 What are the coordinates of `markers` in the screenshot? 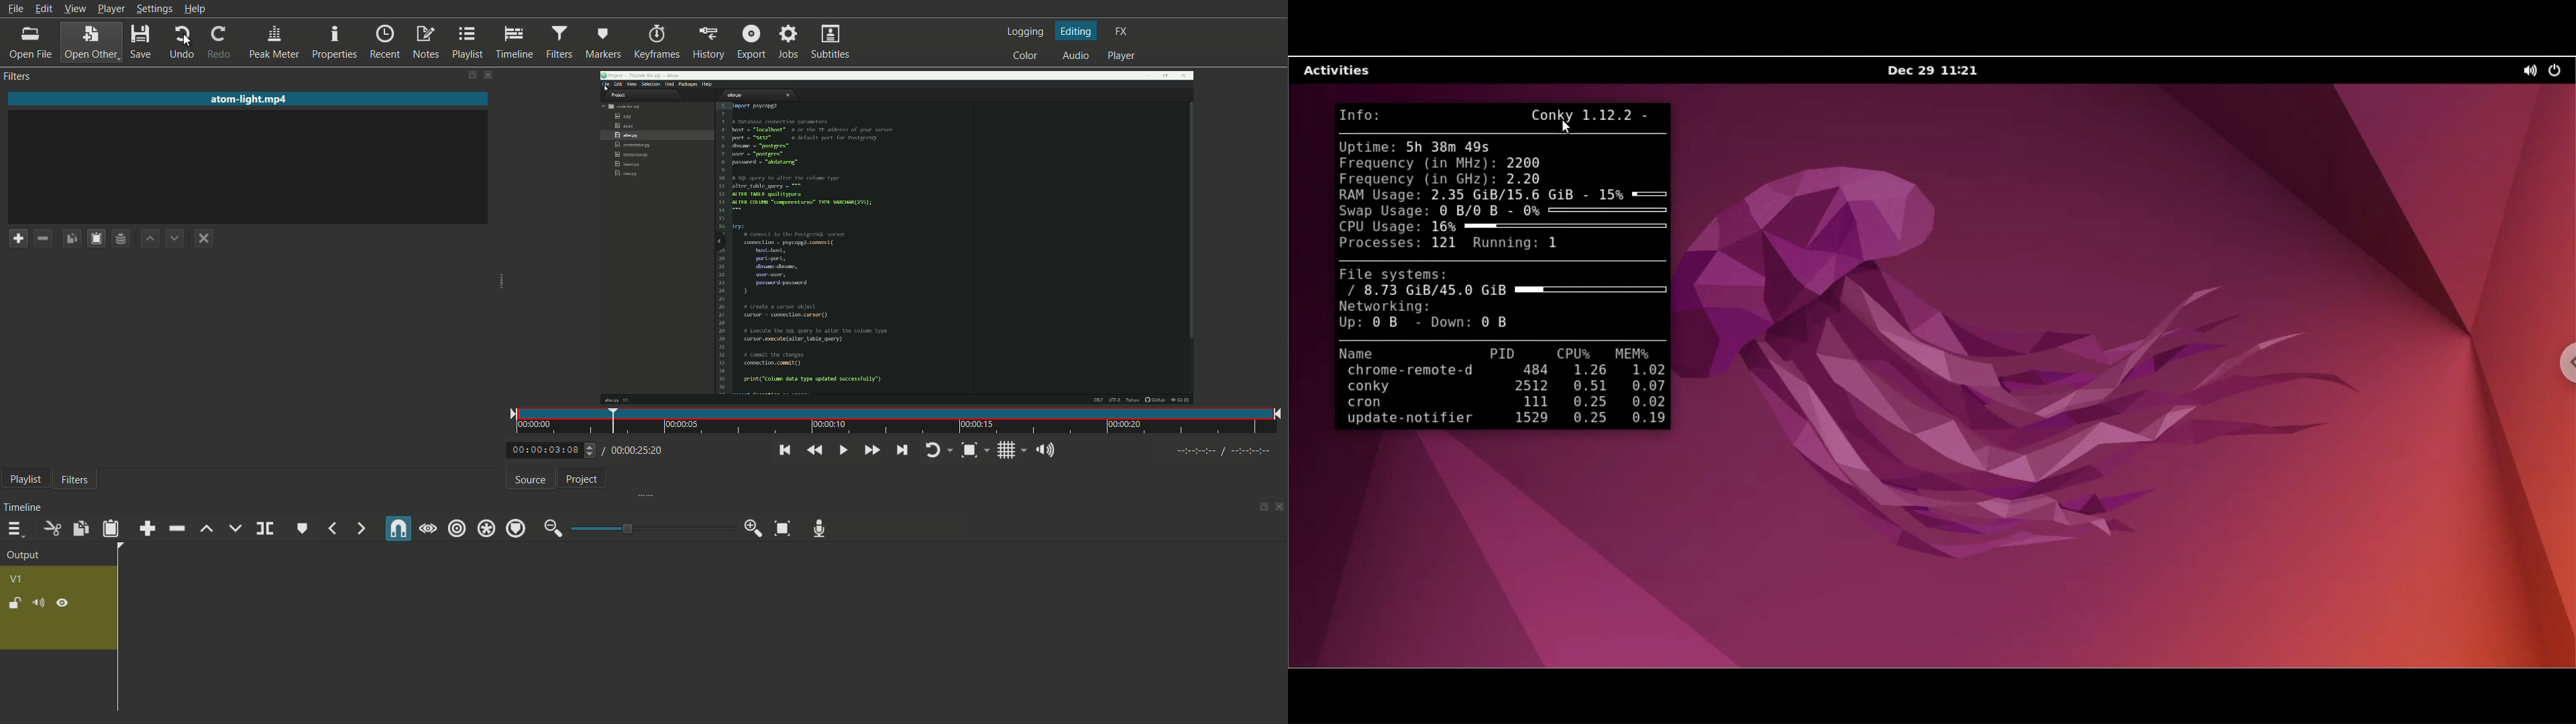 It's located at (602, 42).